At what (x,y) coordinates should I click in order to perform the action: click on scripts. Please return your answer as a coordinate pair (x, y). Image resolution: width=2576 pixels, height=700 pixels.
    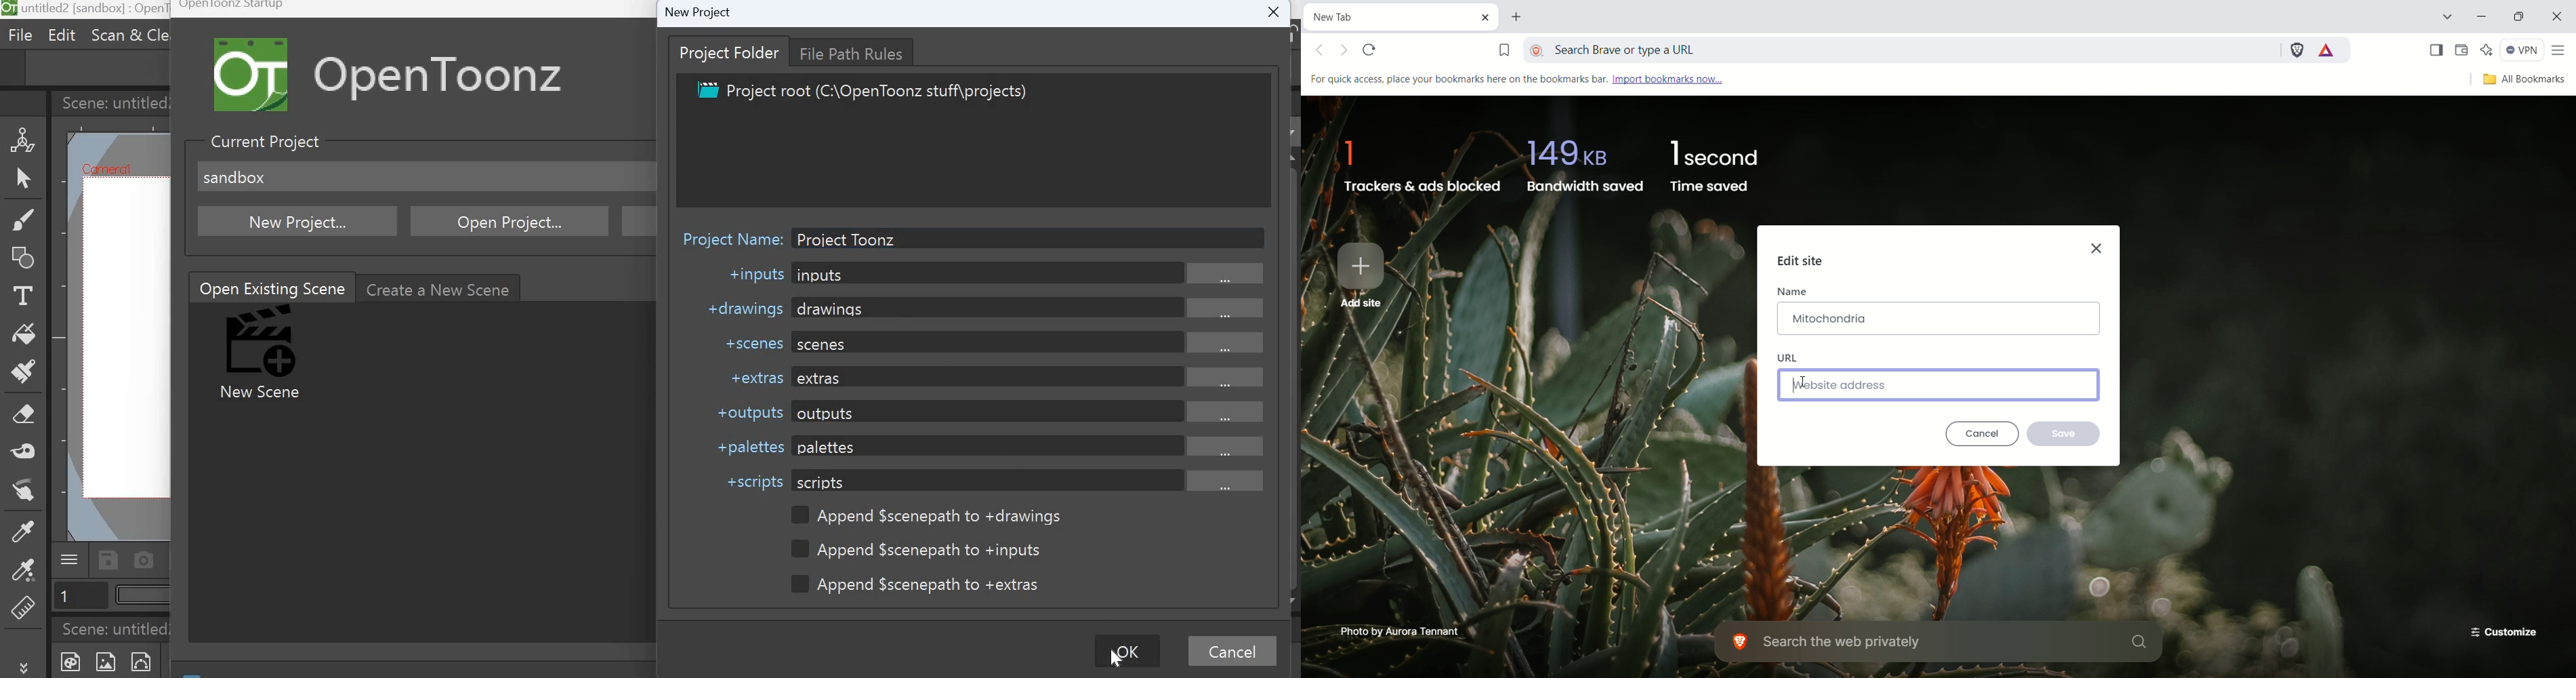
    Looking at the image, I should click on (1028, 480).